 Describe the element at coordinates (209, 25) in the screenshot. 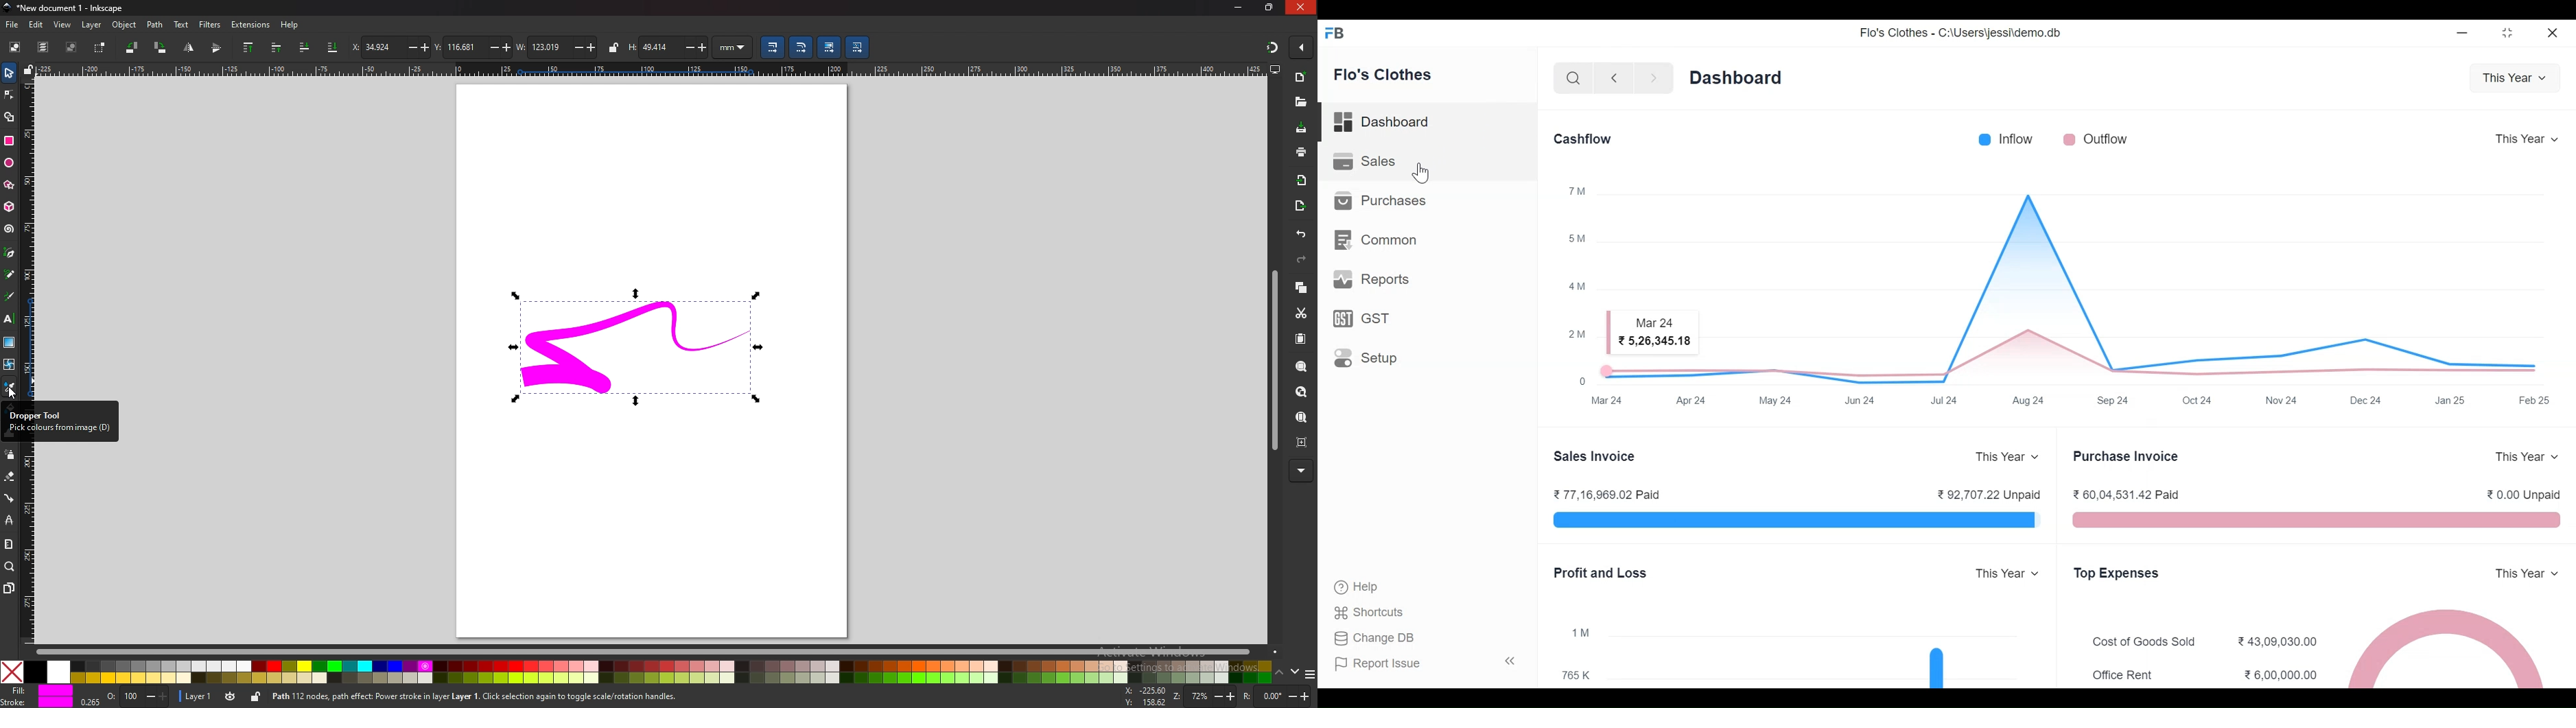

I see `filters` at that location.